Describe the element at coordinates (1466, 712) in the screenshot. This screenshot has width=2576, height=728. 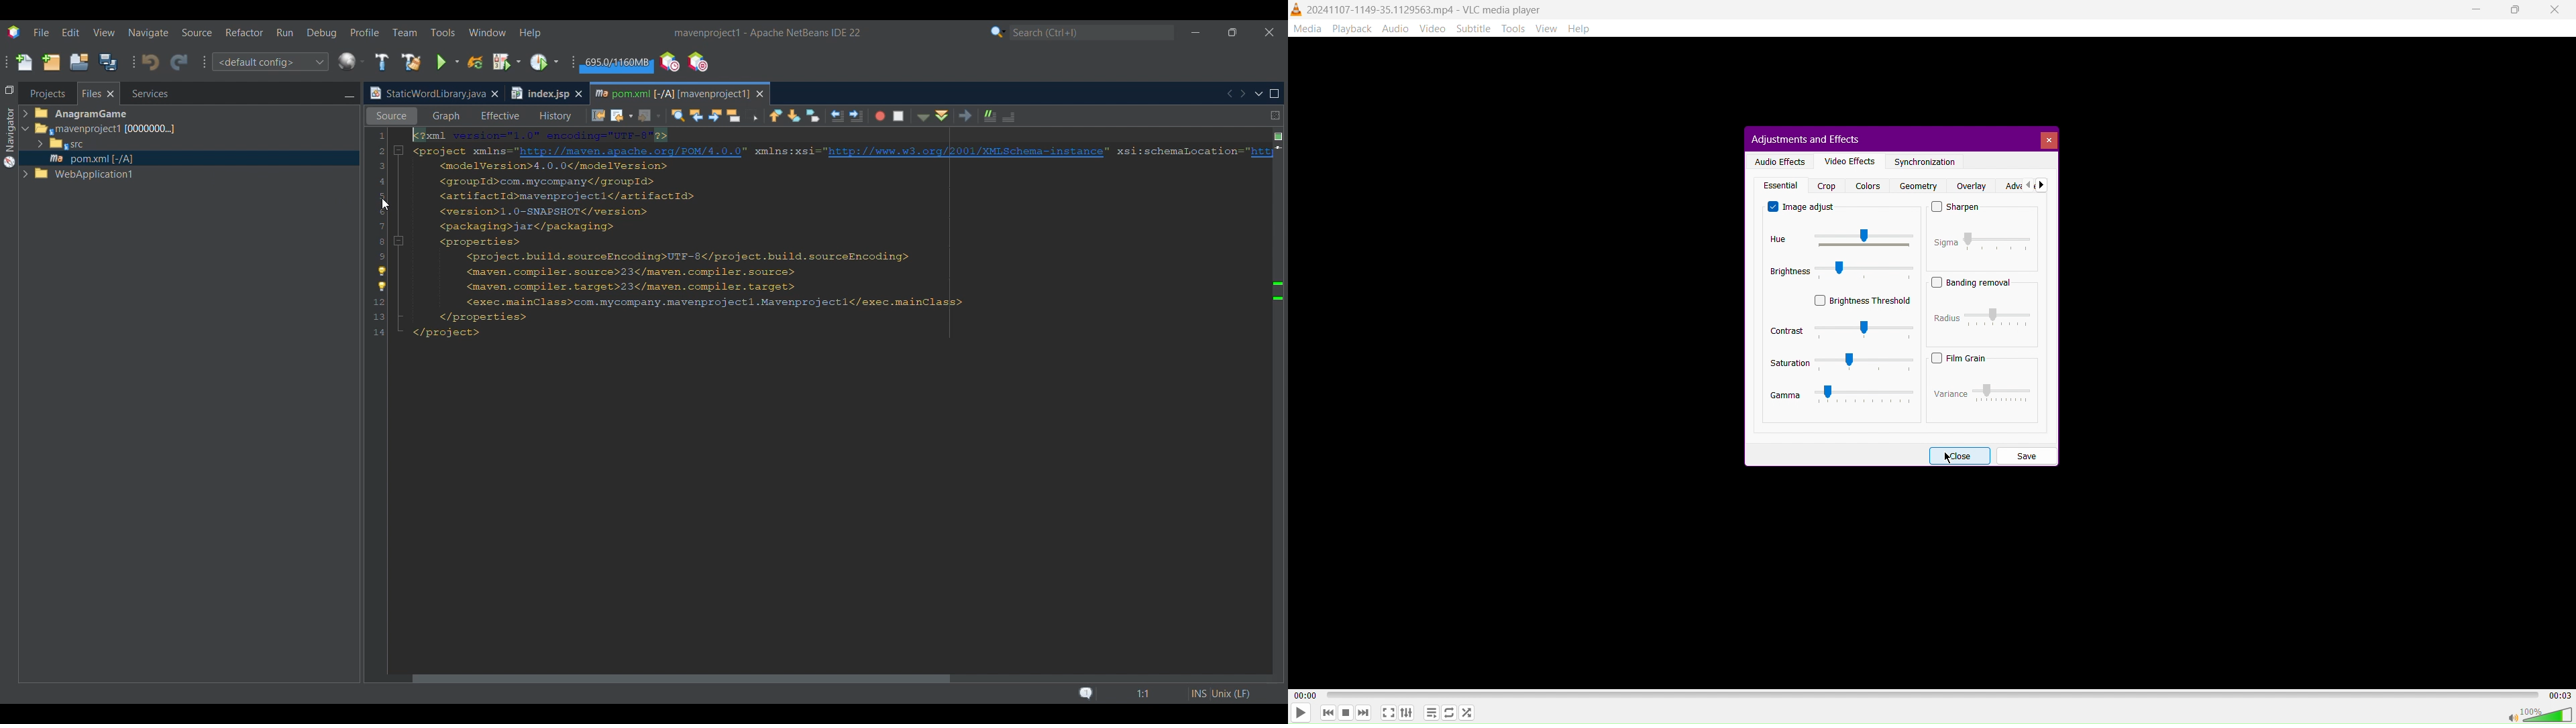
I see `Random` at that location.